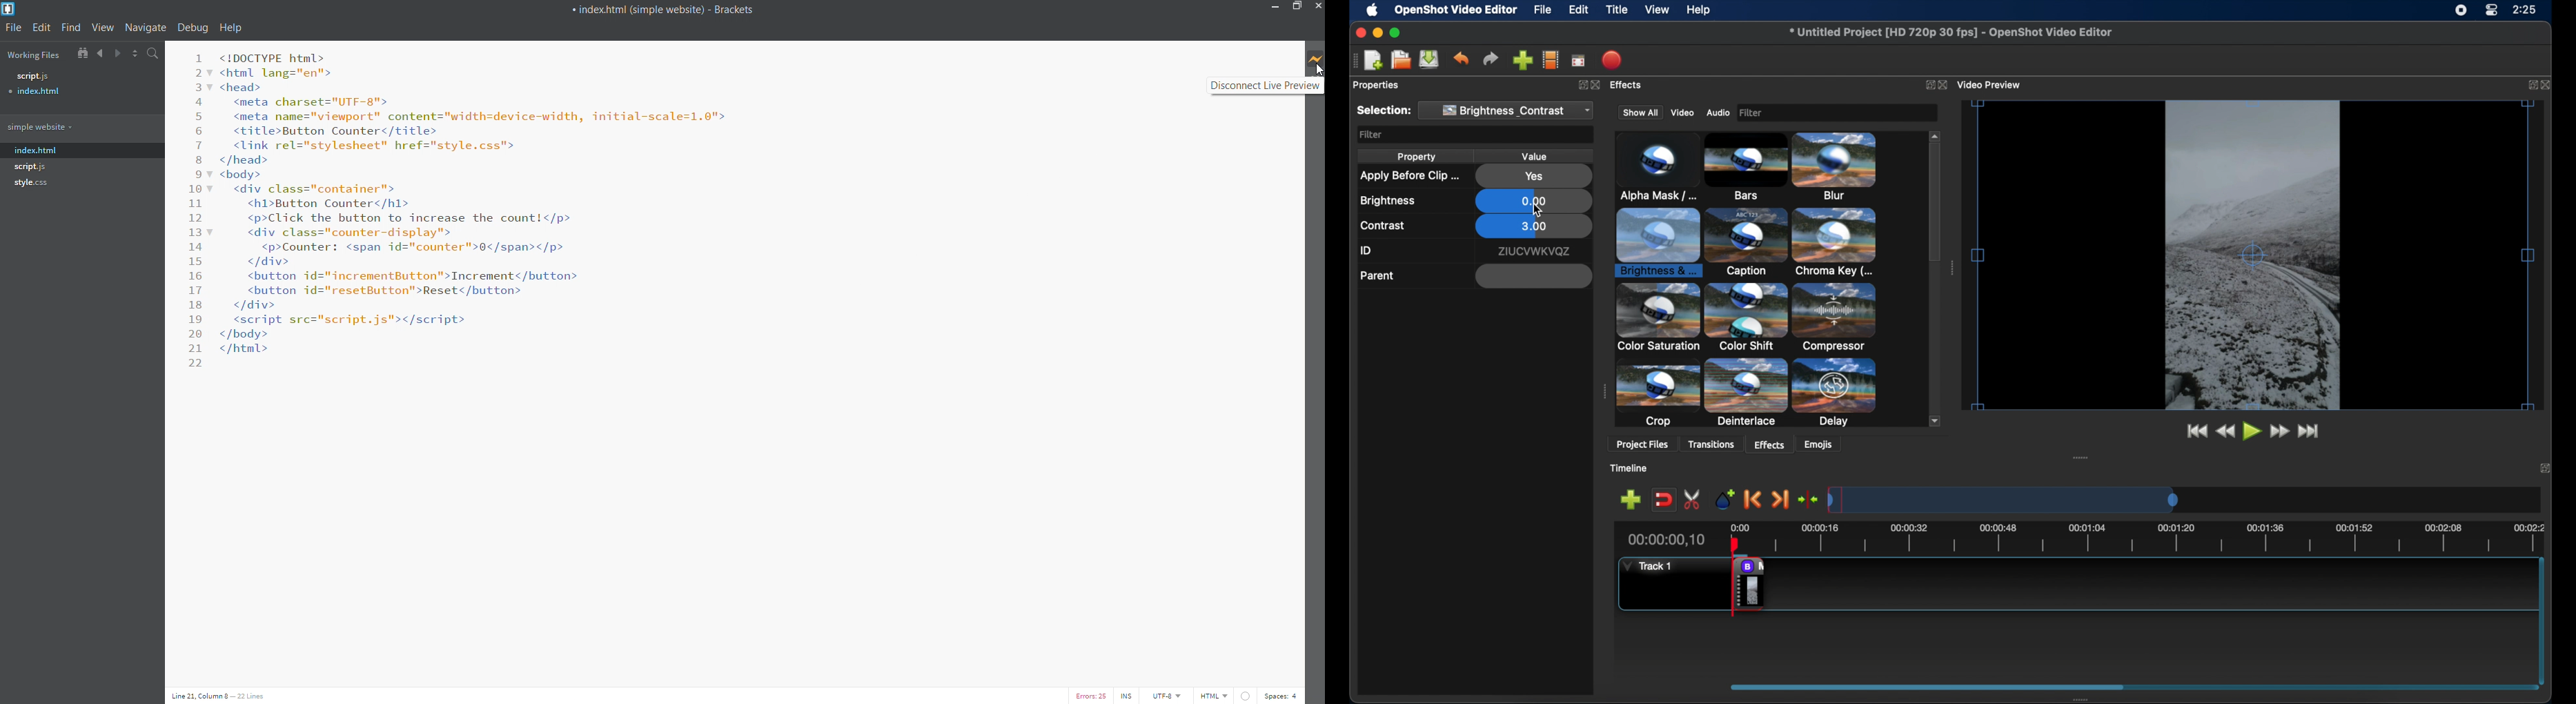 This screenshot has height=728, width=2576. What do you see at coordinates (1666, 540) in the screenshot?
I see `00:00:00,10` at bounding box center [1666, 540].